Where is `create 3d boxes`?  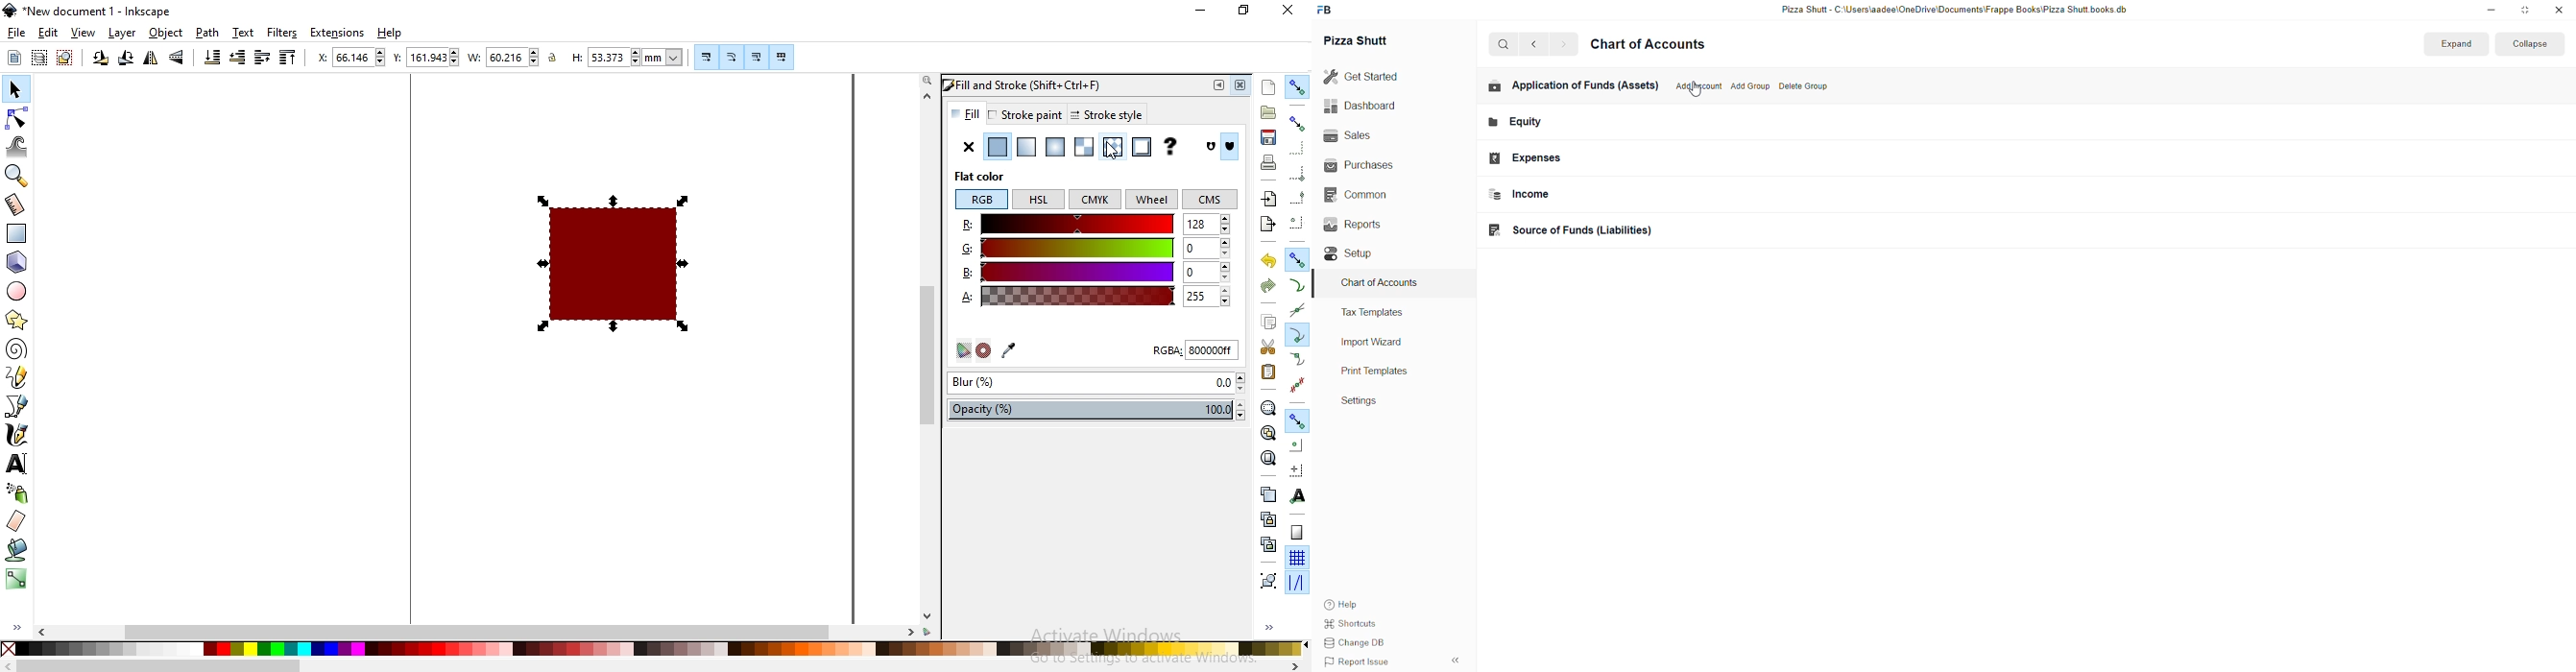 create 3d boxes is located at coordinates (17, 263).